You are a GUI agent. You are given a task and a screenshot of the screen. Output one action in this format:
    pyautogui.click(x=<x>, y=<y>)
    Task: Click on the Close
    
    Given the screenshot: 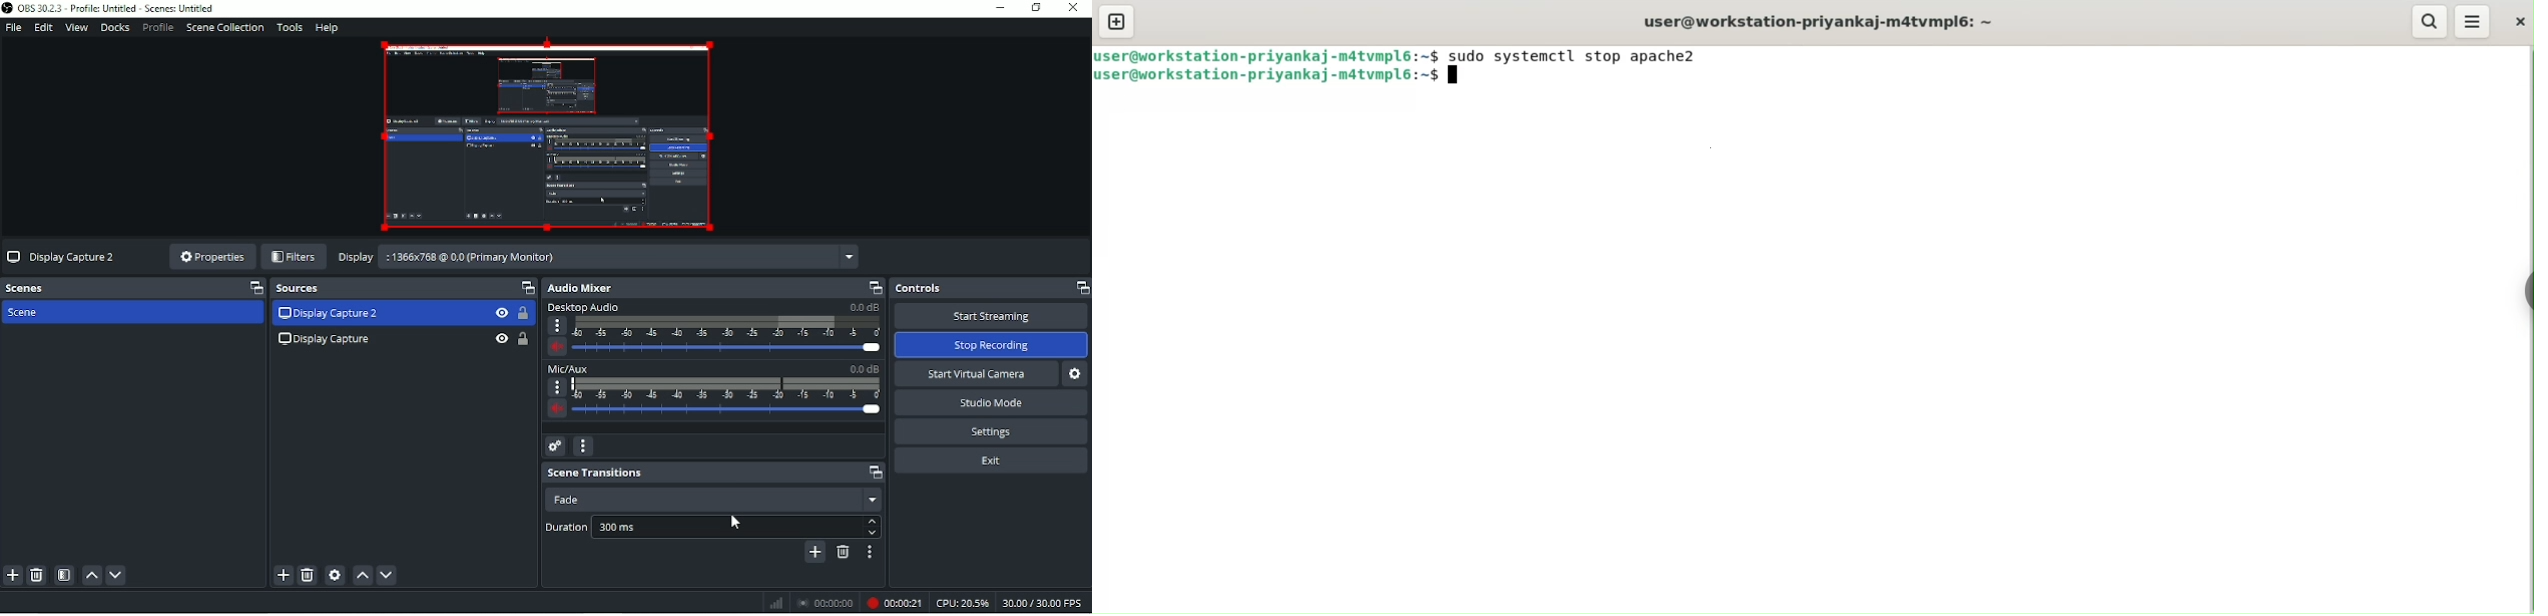 What is the action you would take?
    pyautogui.click(x=1075, y=9)
    